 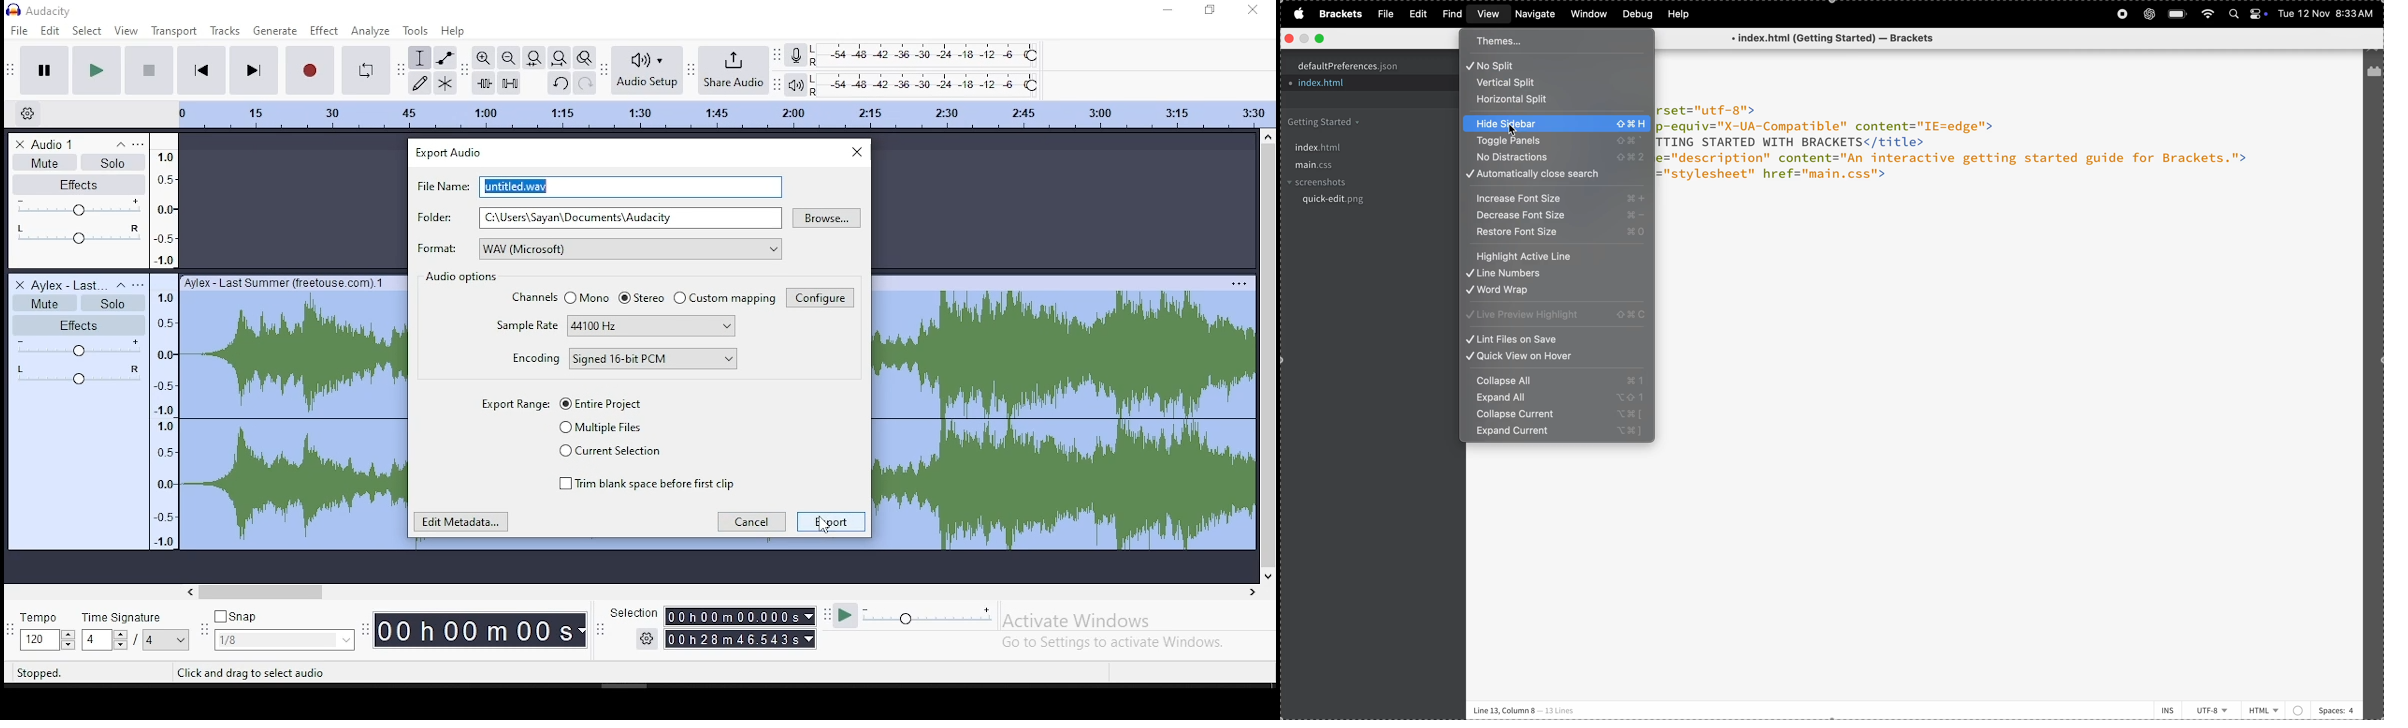 What do you see at coordinates (1303, 40) in the screenshot?
I see `Minimize` at bounding box center [1303, 40].